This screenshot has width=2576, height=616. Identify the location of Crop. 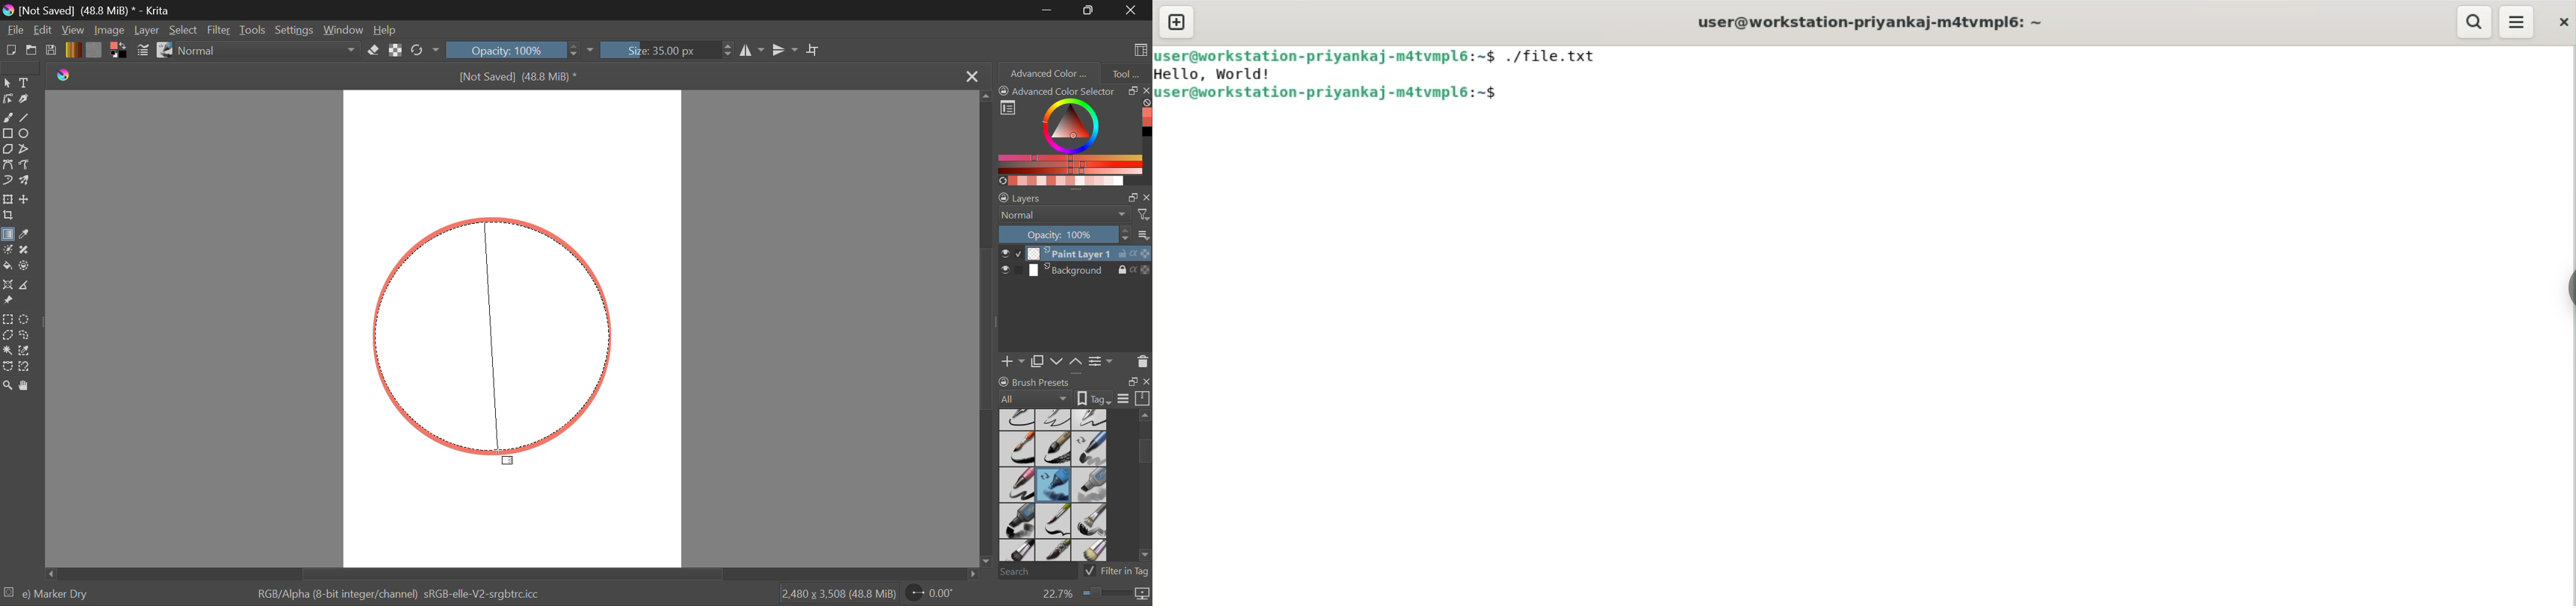
(815, 50).